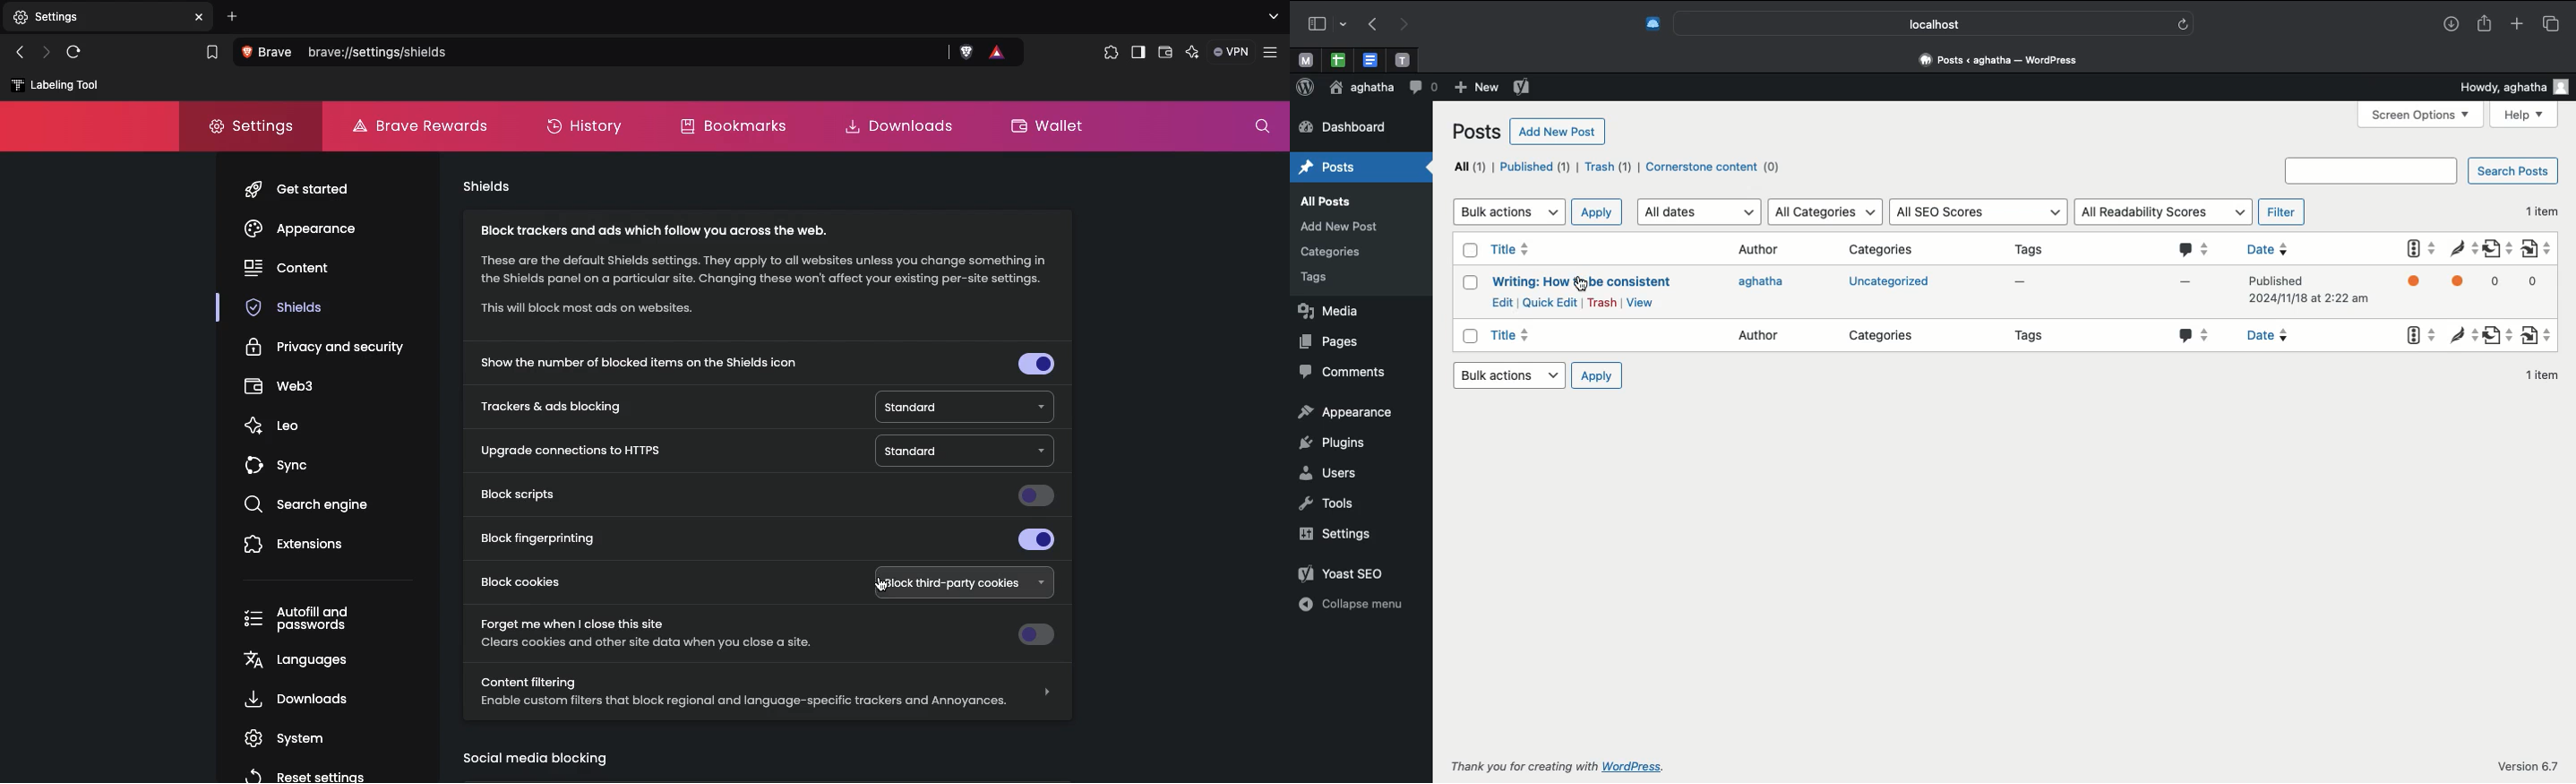  Describe the element at coordinates (1522, 88) in the screenshot. I see `Yoast ` at that location.